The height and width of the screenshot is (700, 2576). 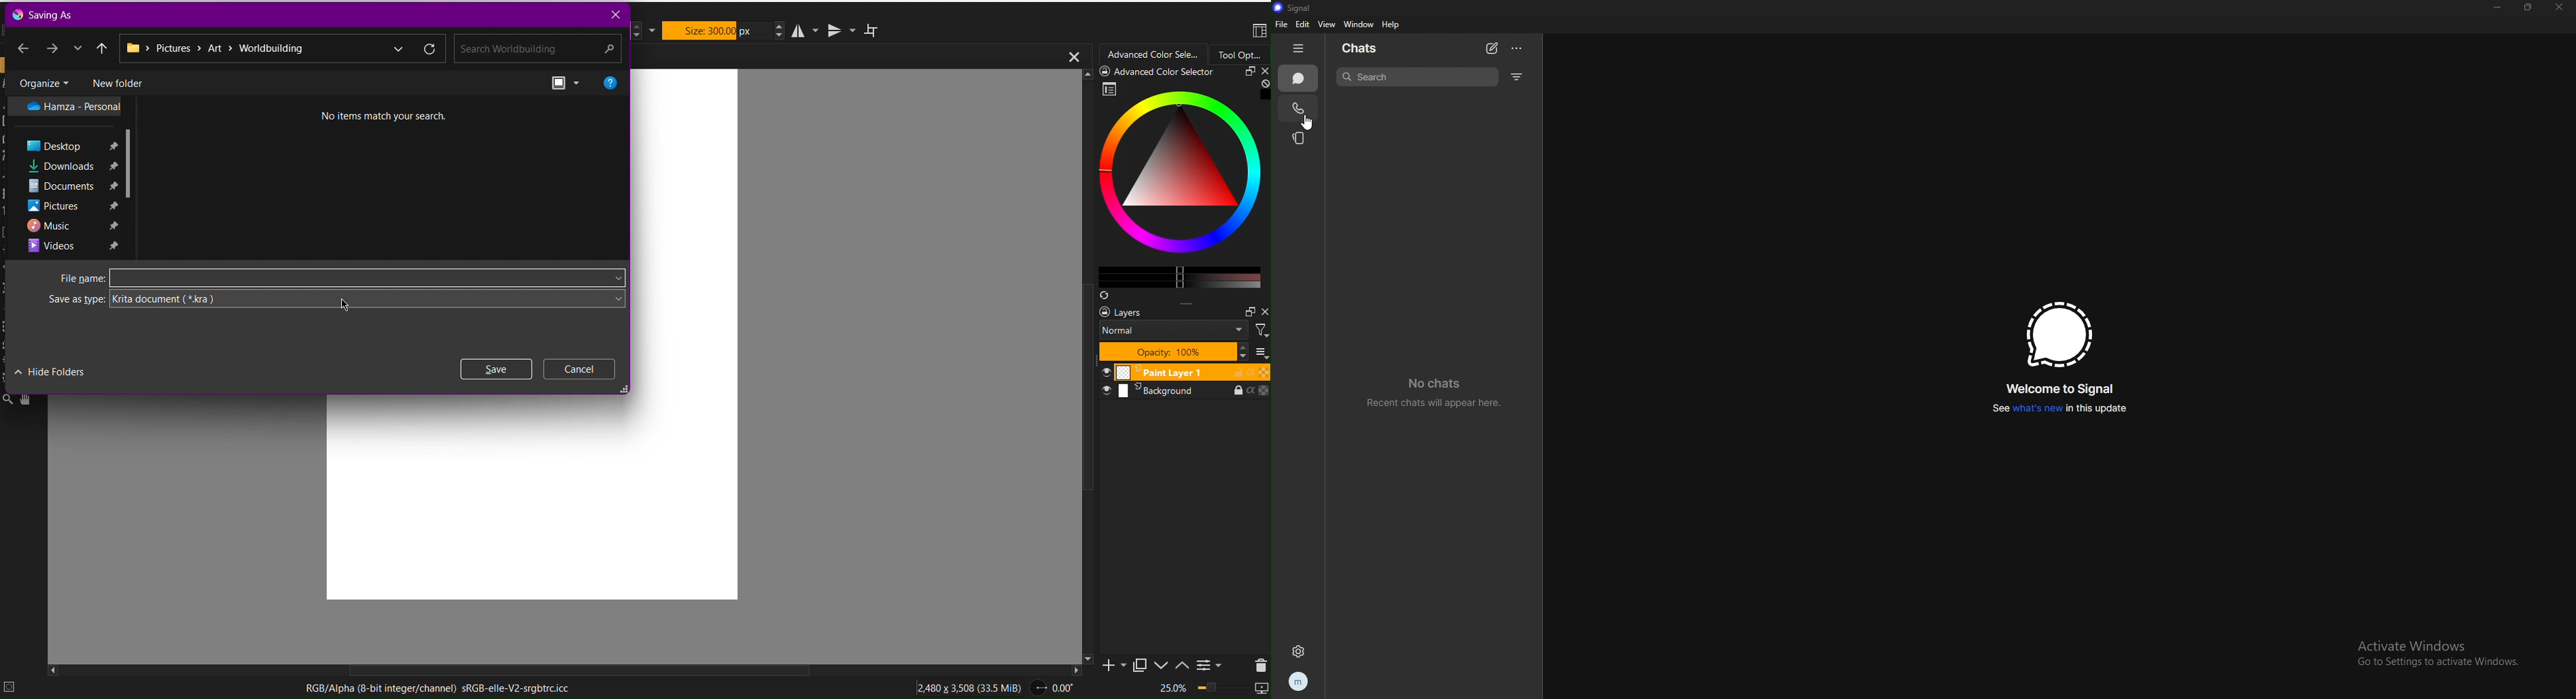 I want to click on view, so click(x=1327, y=24).